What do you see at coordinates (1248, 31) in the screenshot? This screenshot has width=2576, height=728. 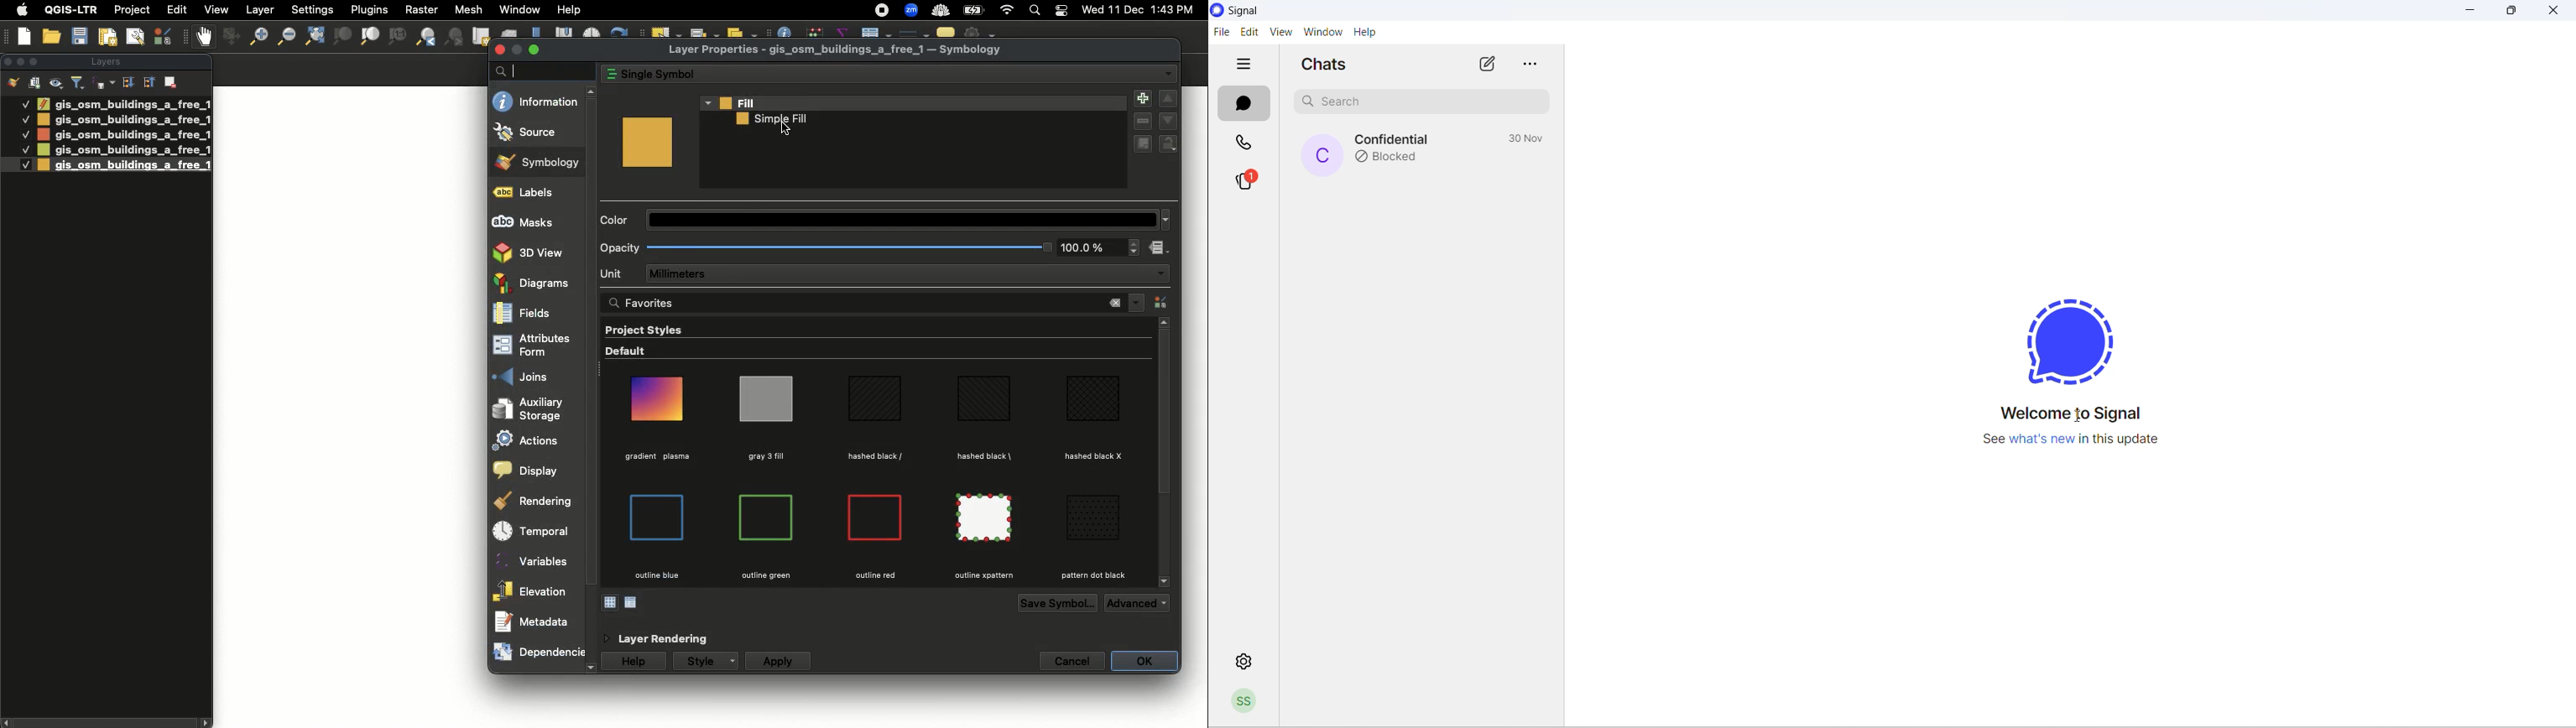 I see `edit` at bounding box center [1248, 31].